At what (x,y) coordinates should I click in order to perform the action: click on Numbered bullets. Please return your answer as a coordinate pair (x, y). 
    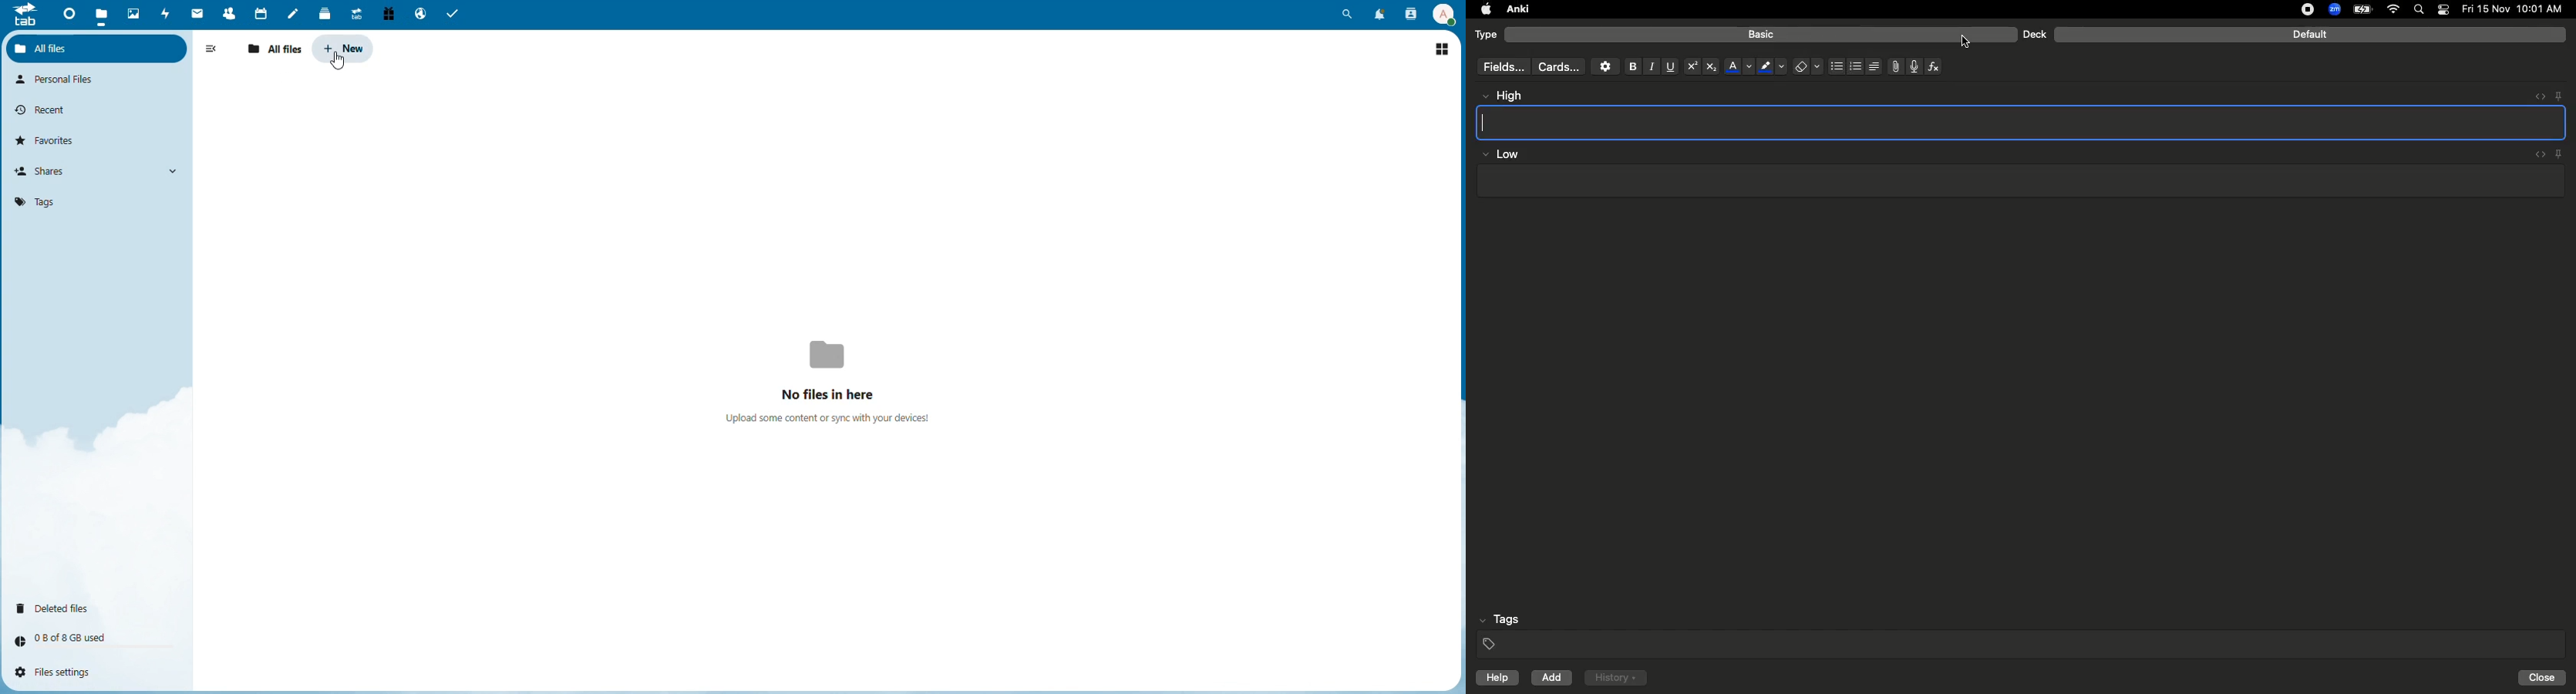
    Looking at the image, I should click on (1856, 66).